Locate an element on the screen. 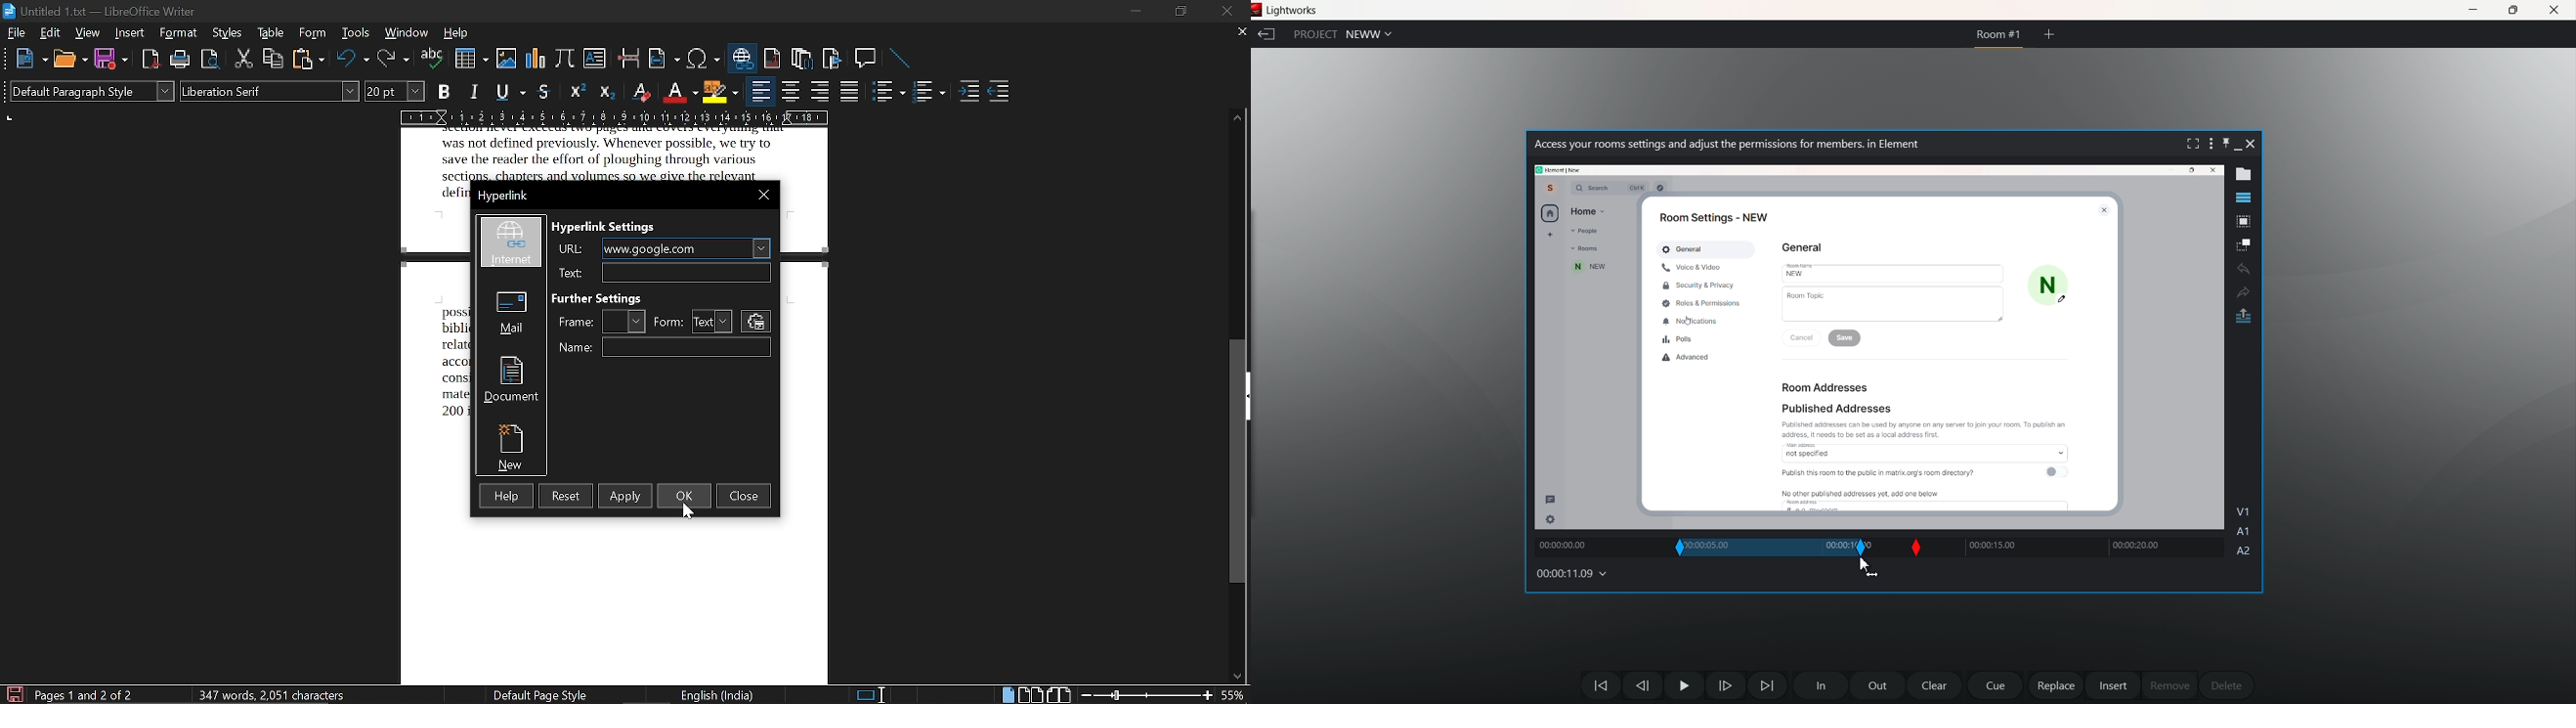  General is located at coordinates (1685, 249).